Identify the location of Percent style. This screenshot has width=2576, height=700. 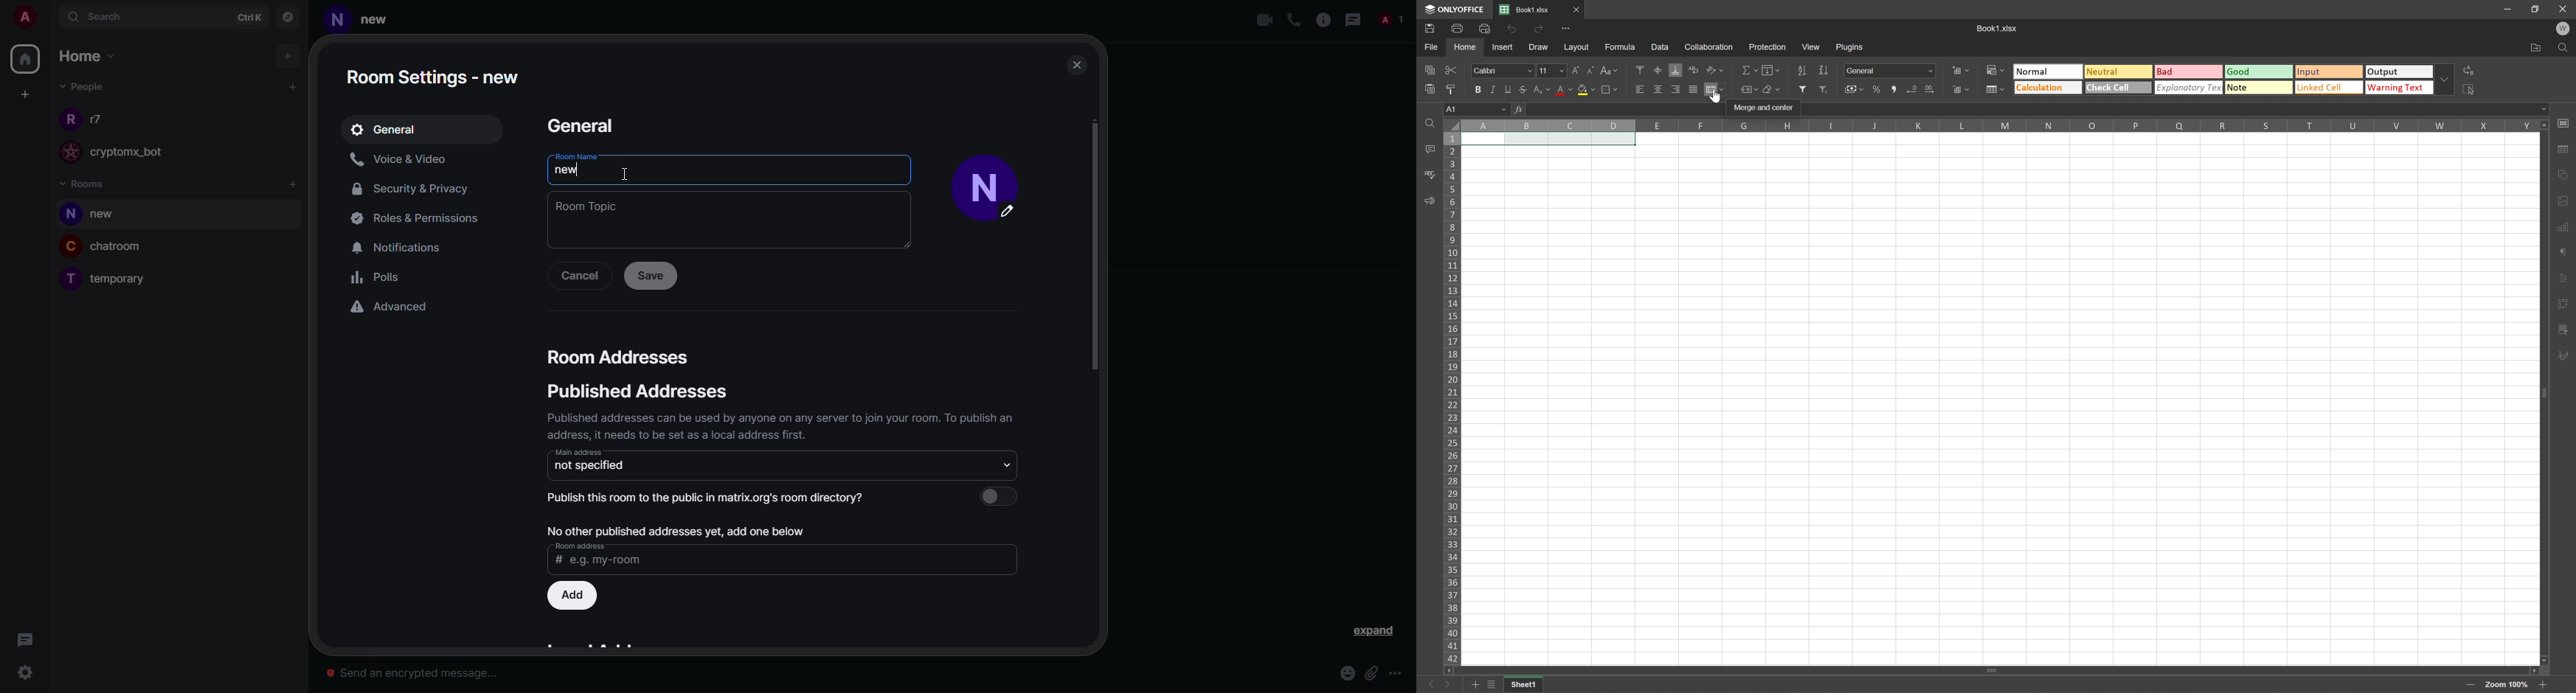
(1878, 90).